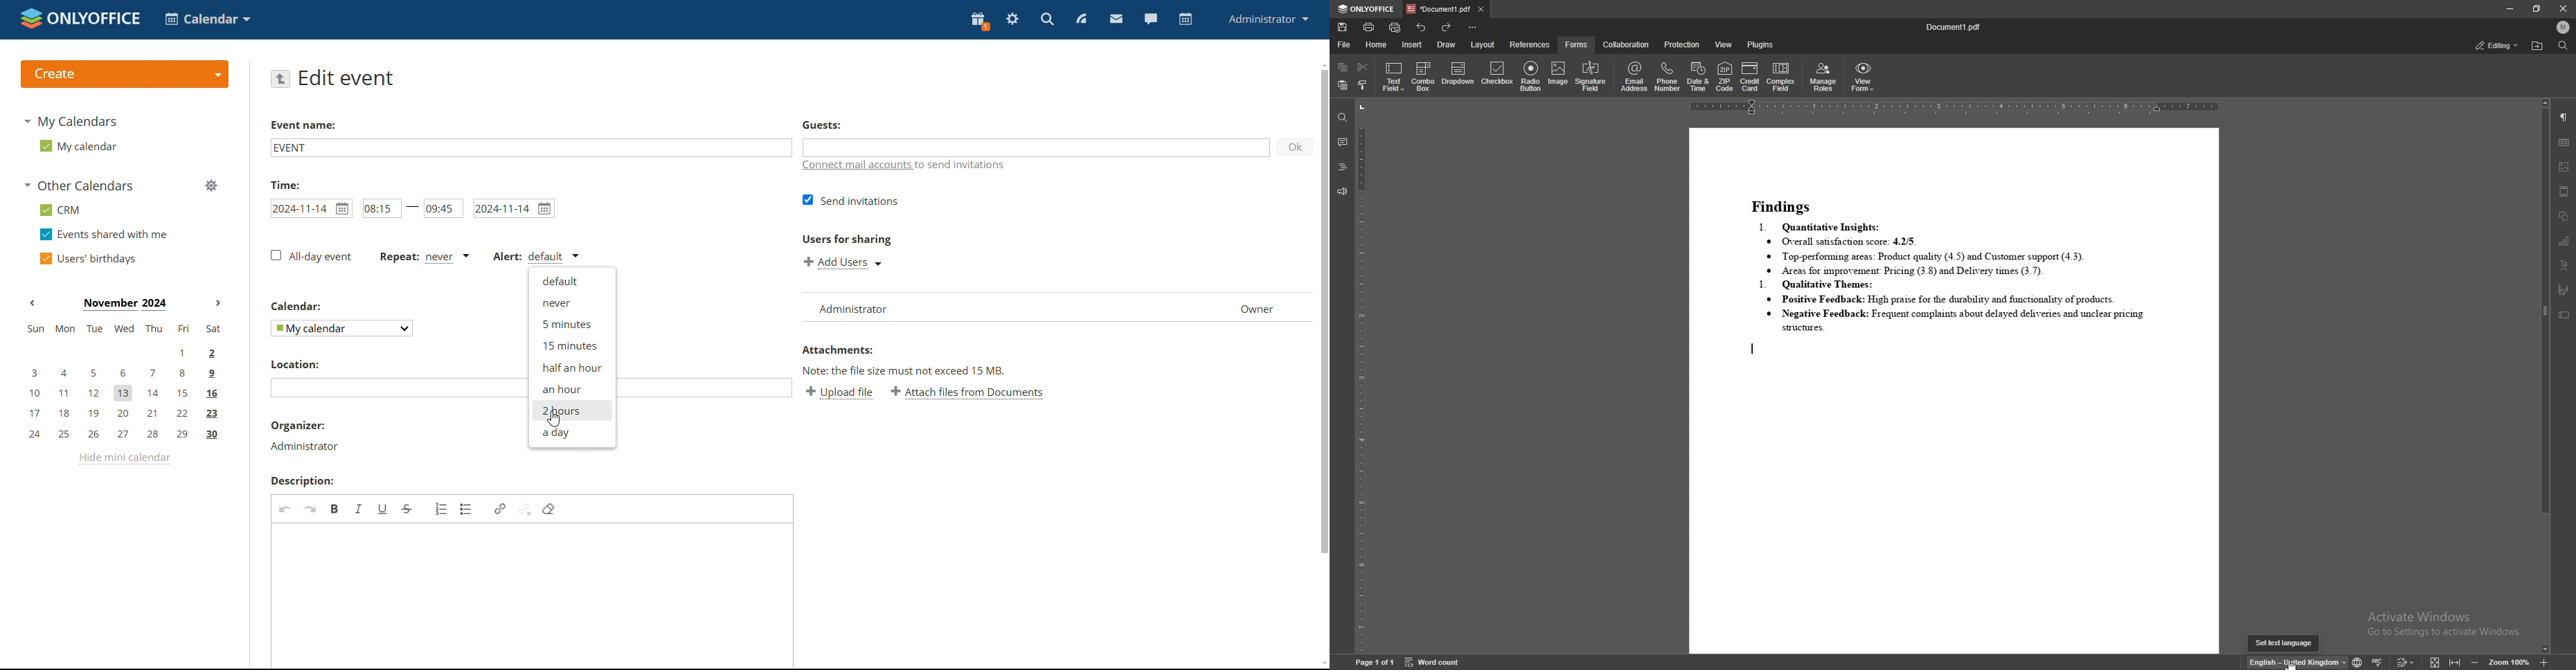 Image resolution: width=2576 pixels, height=672 pixels. Describe the element at coordinates (2379, 662) in the screenshot. I see `spell check` at that location.